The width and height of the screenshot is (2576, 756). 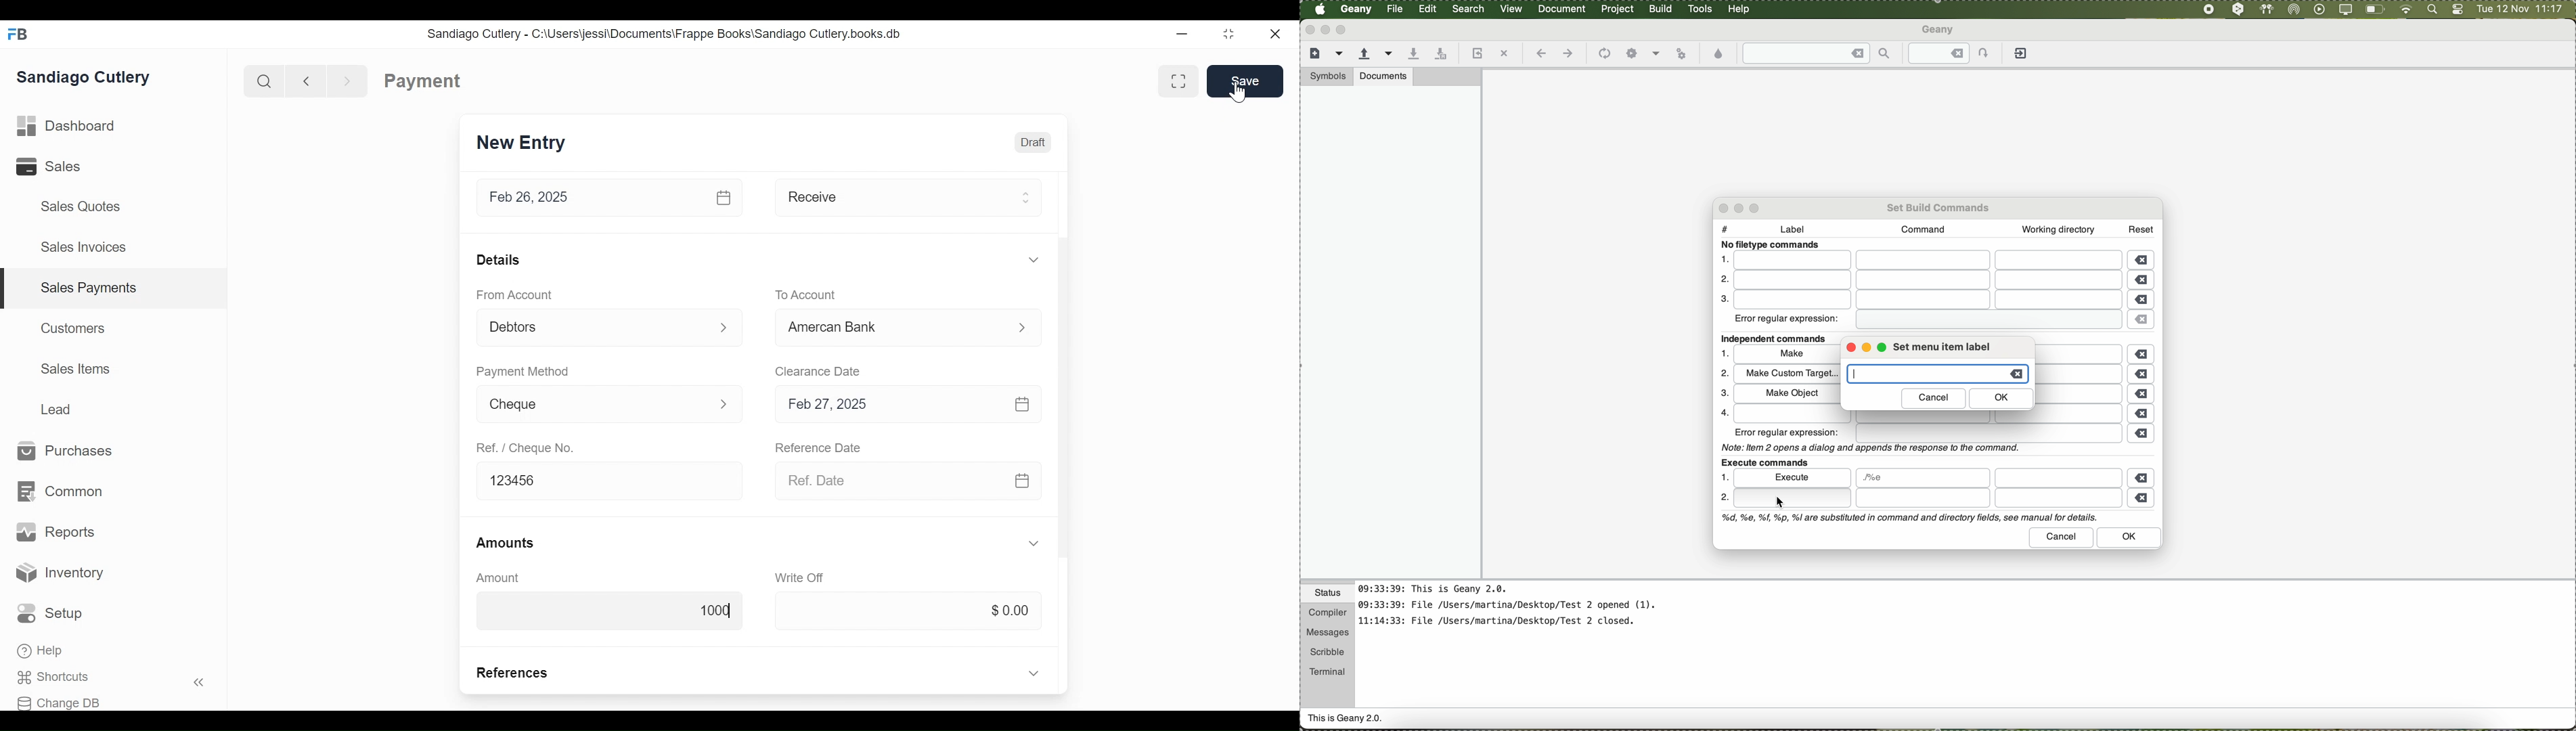 What do you see at coordinates (514, 673) in the screenshot?
I see `References` at bounding box center [514, 673].